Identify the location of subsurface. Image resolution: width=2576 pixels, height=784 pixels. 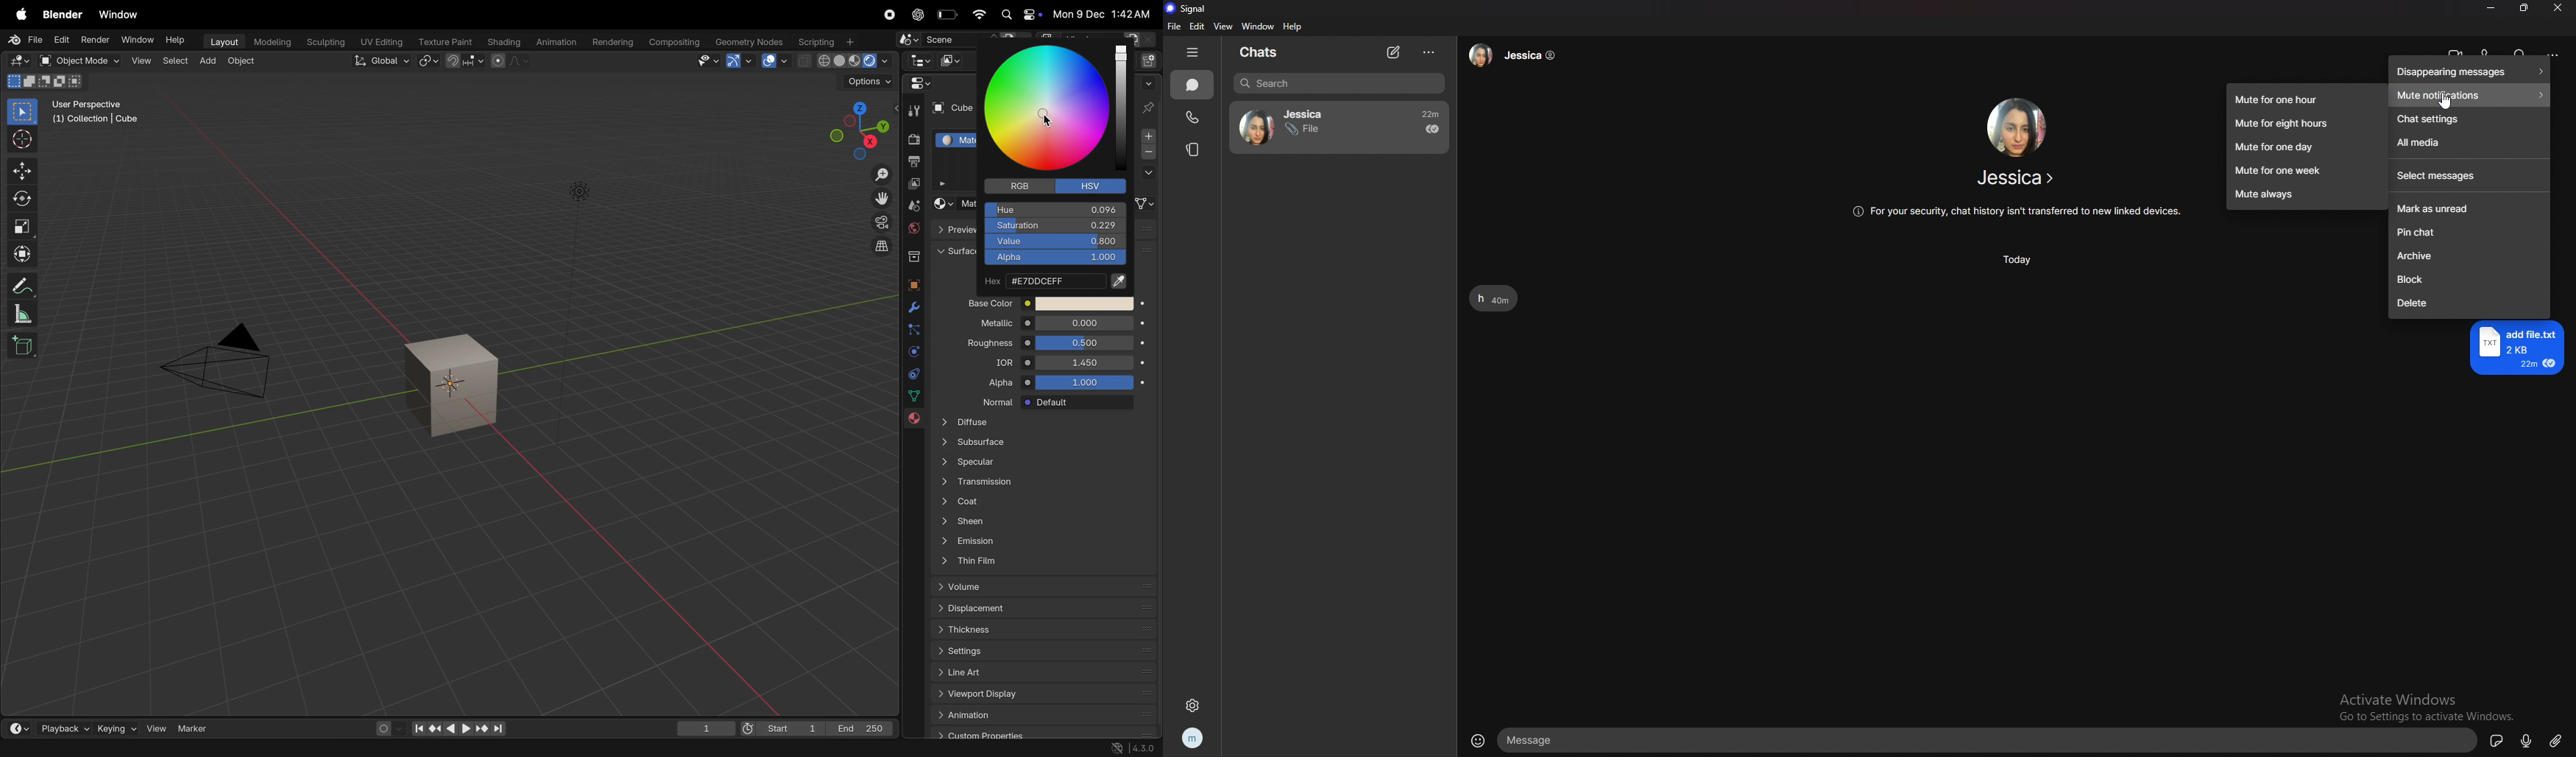
(1039, 444).